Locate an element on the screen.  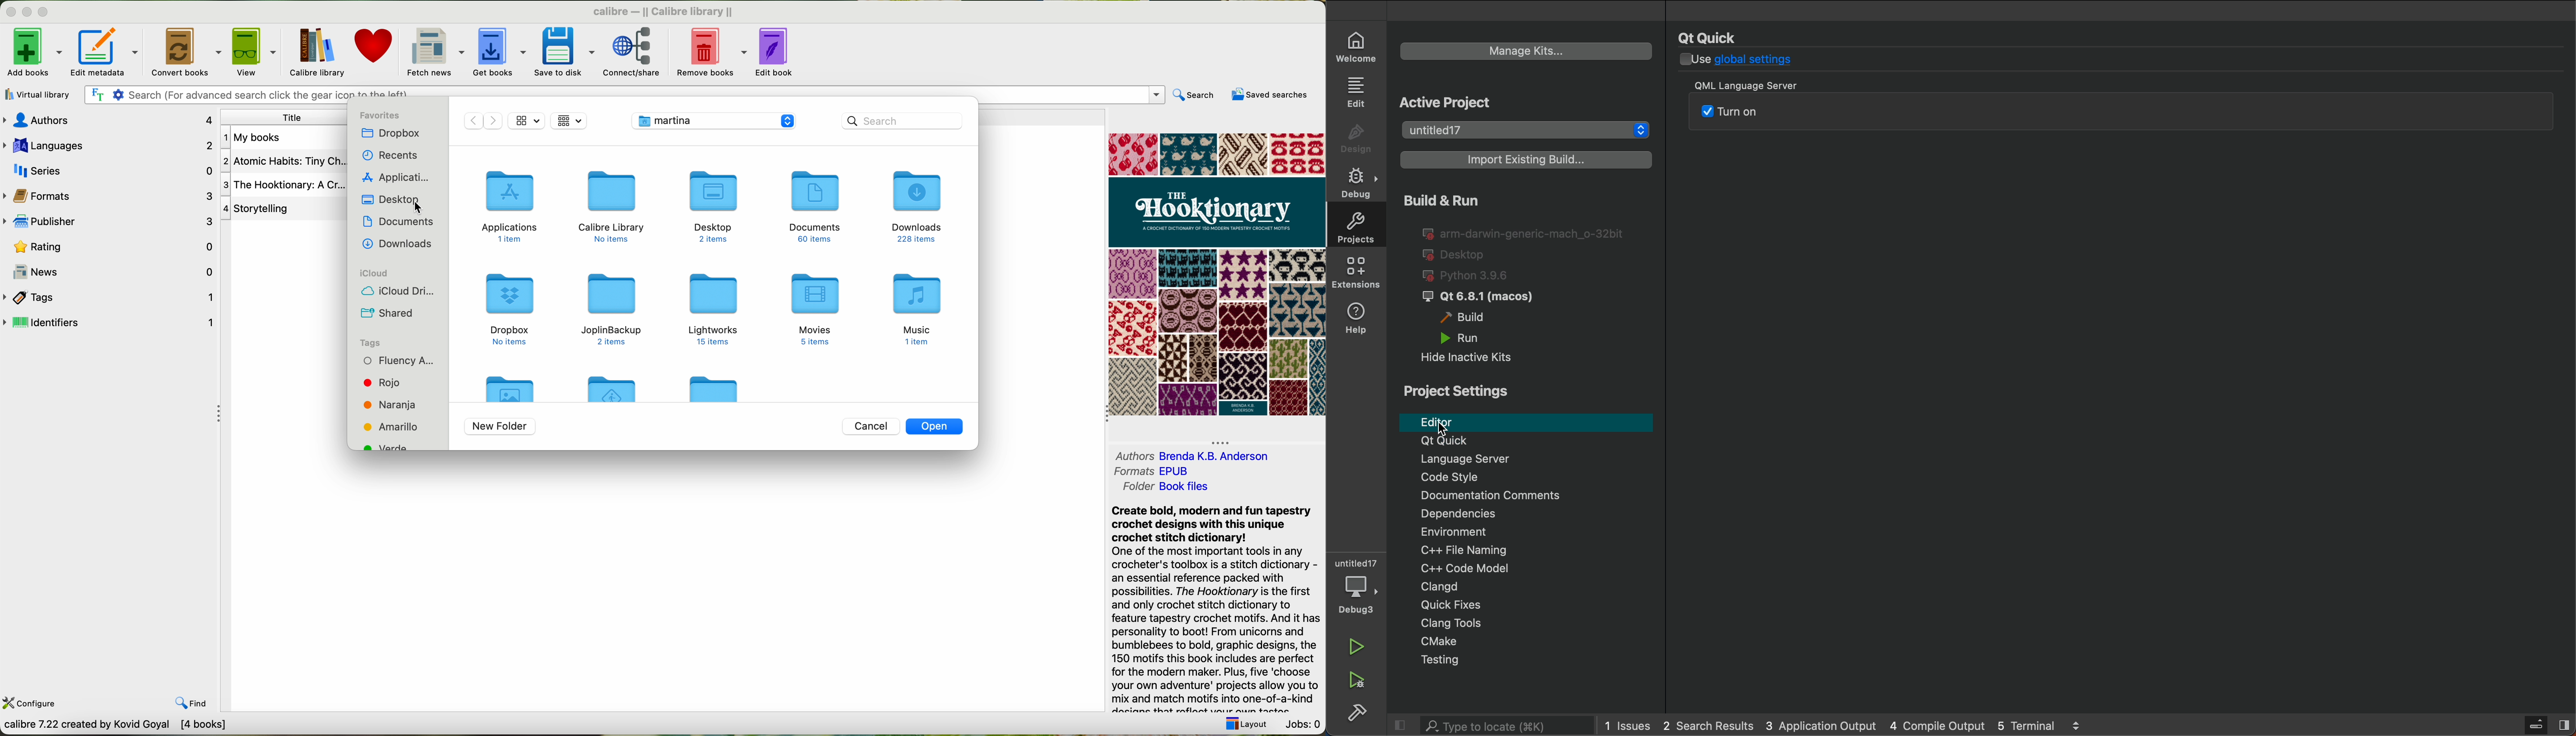
Quick fixes is located at coordinates (1530, 606).